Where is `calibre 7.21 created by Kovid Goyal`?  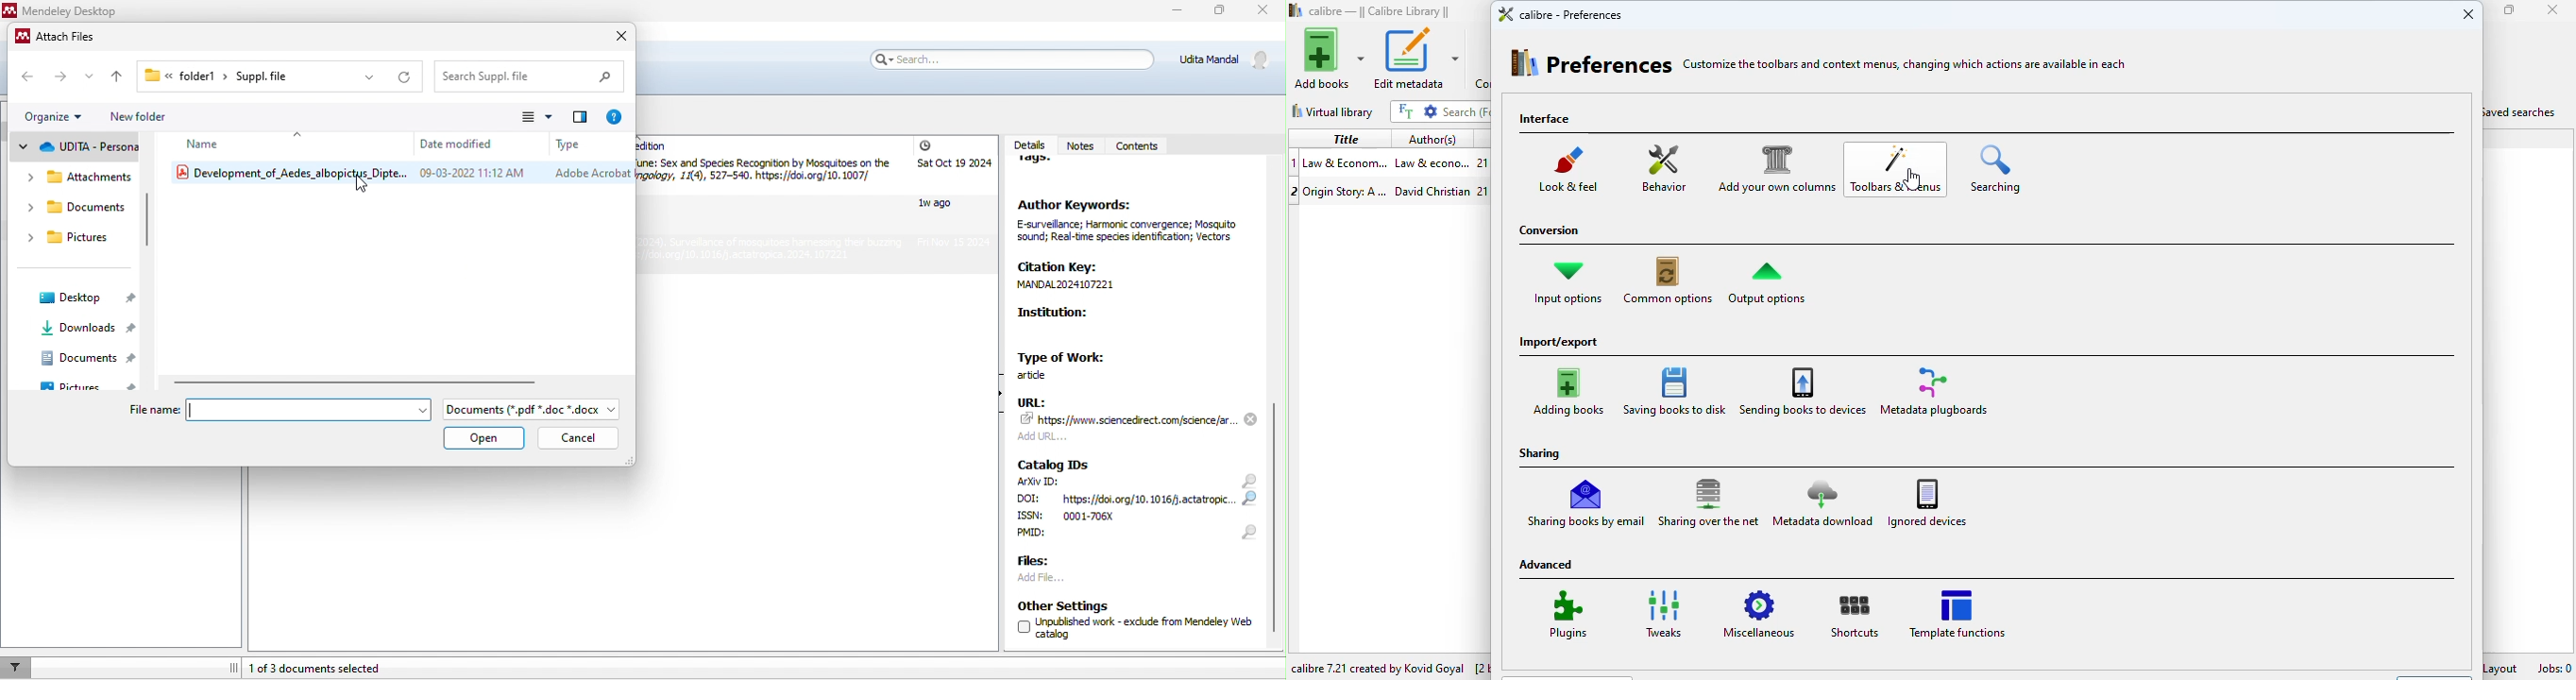 calibre 7.21 created by Kovid Goyal is located at coordinates (1379, 668).